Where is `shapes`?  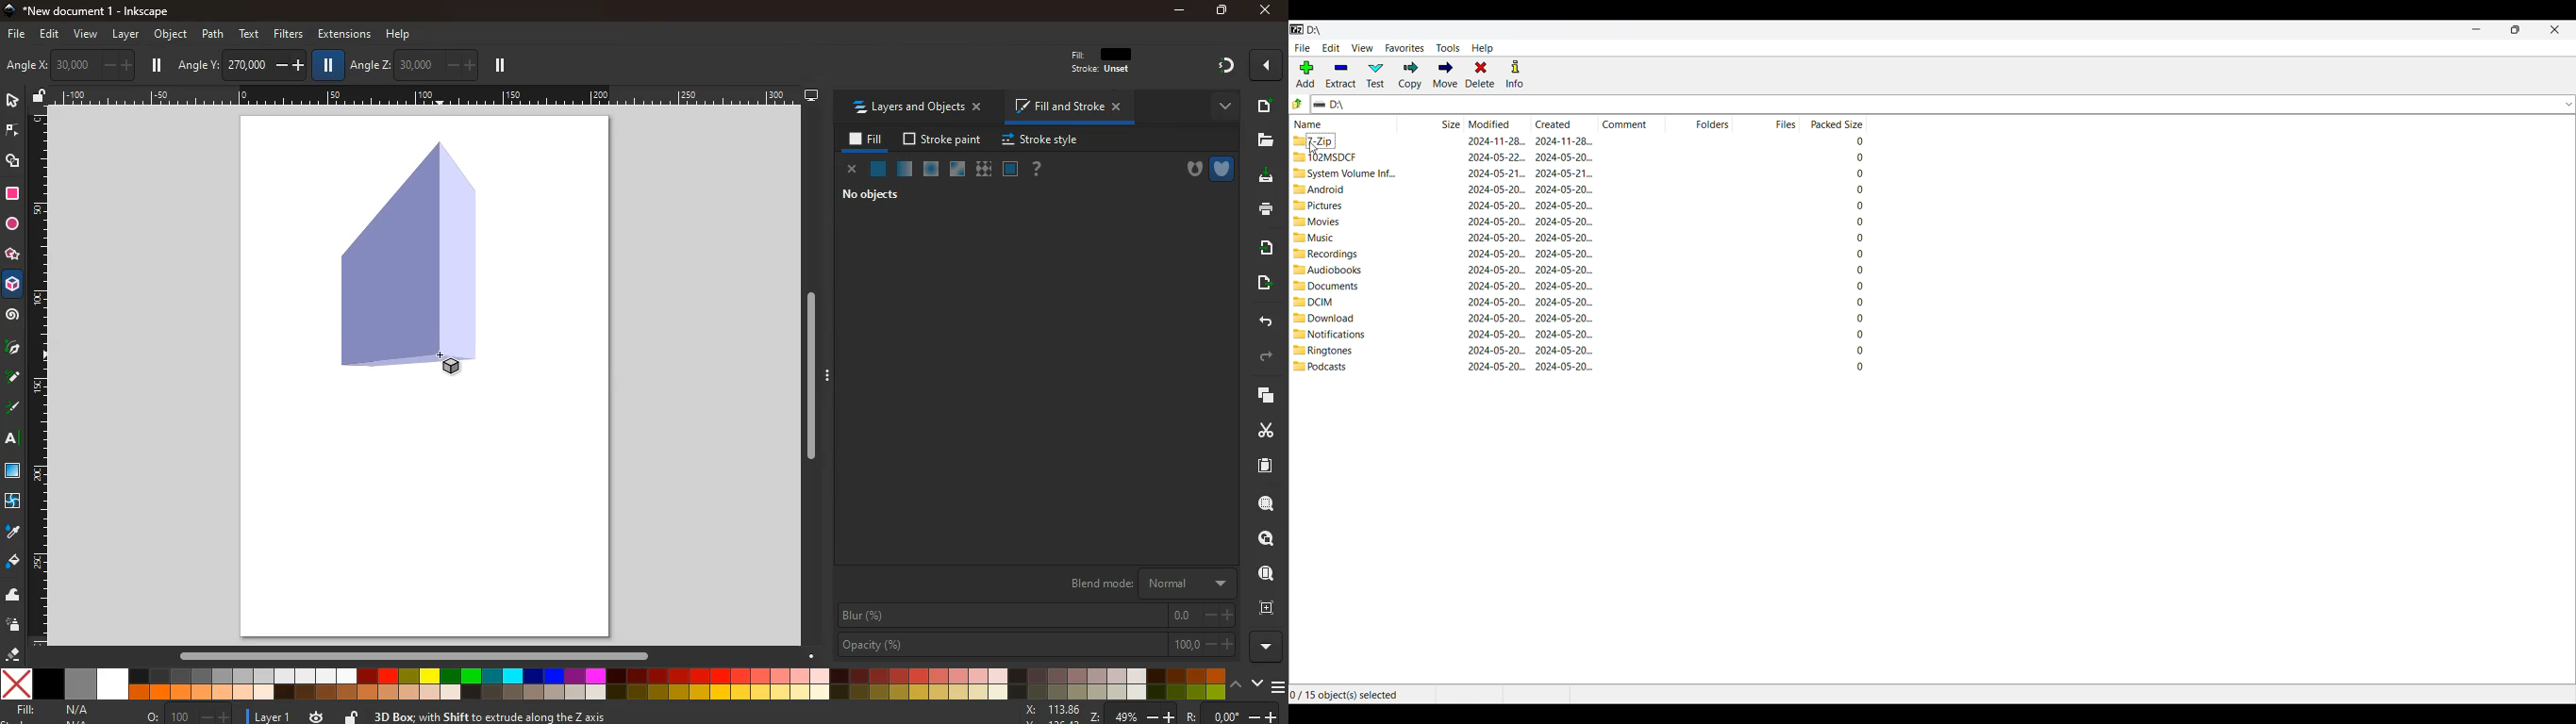
shapes is located at coordinates (15, 163).